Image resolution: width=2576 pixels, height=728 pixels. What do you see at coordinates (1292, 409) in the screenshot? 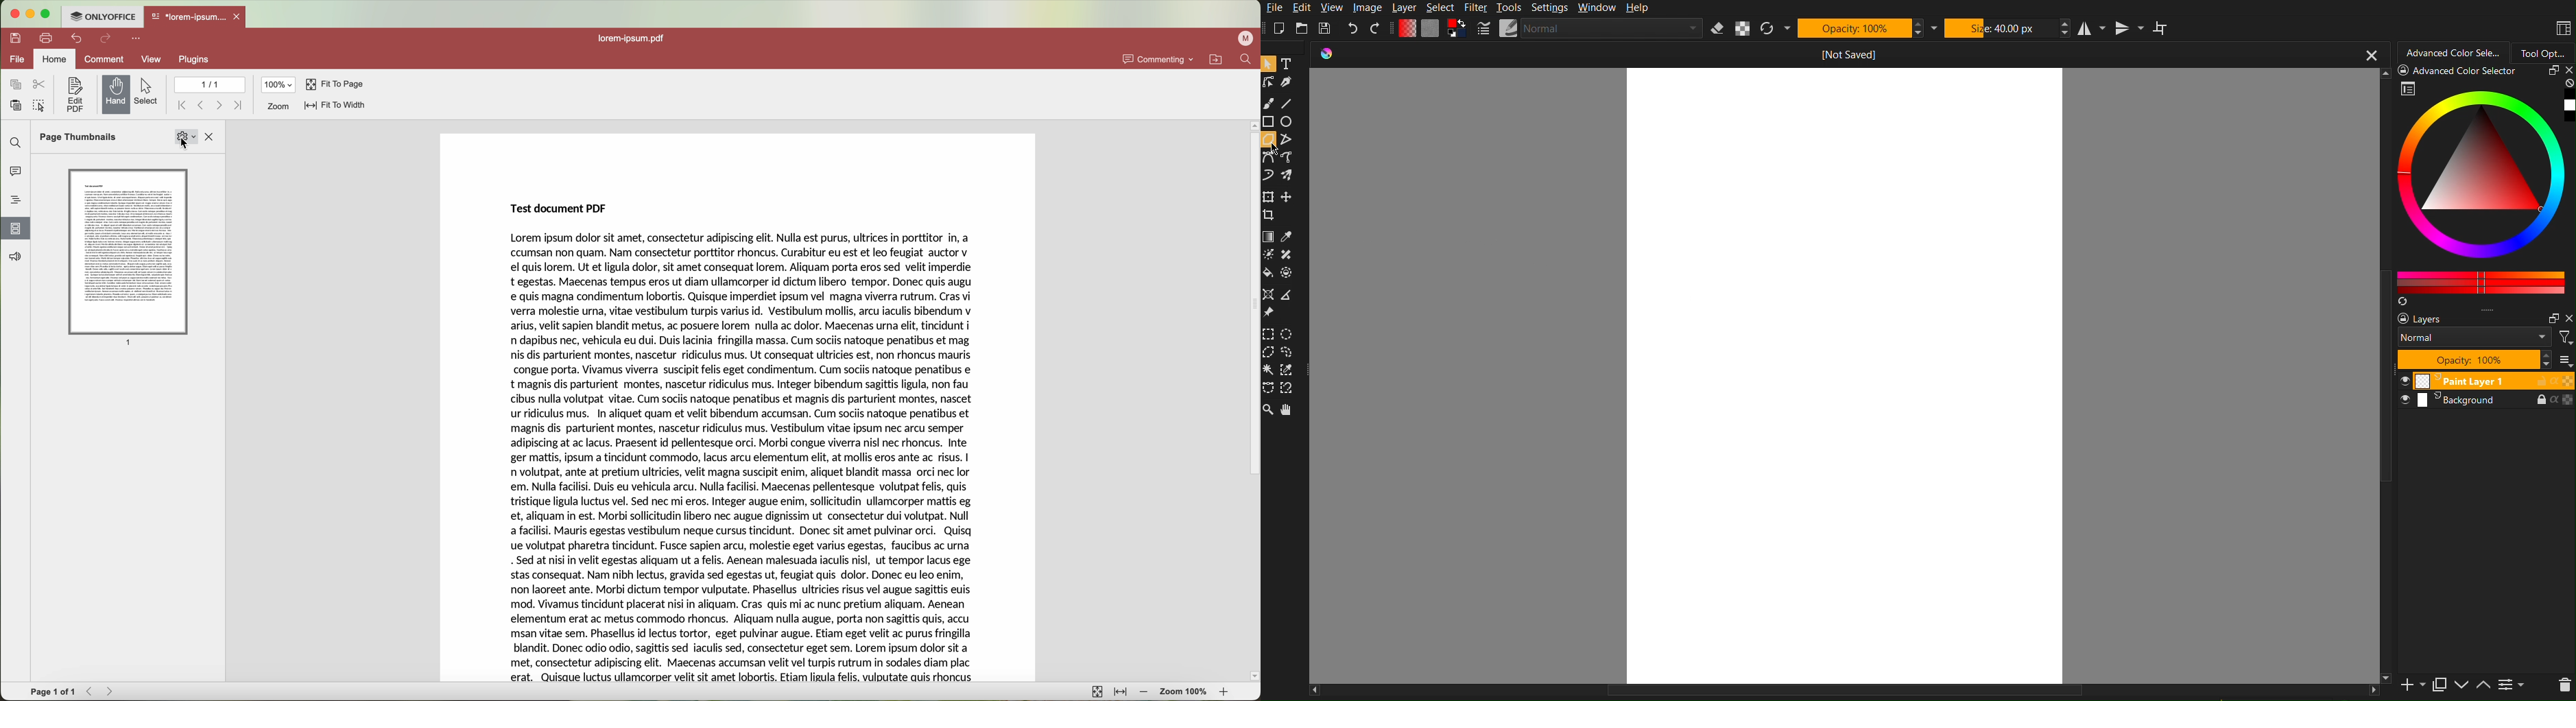
I see `Pan` at bounding box center [1292, 409].